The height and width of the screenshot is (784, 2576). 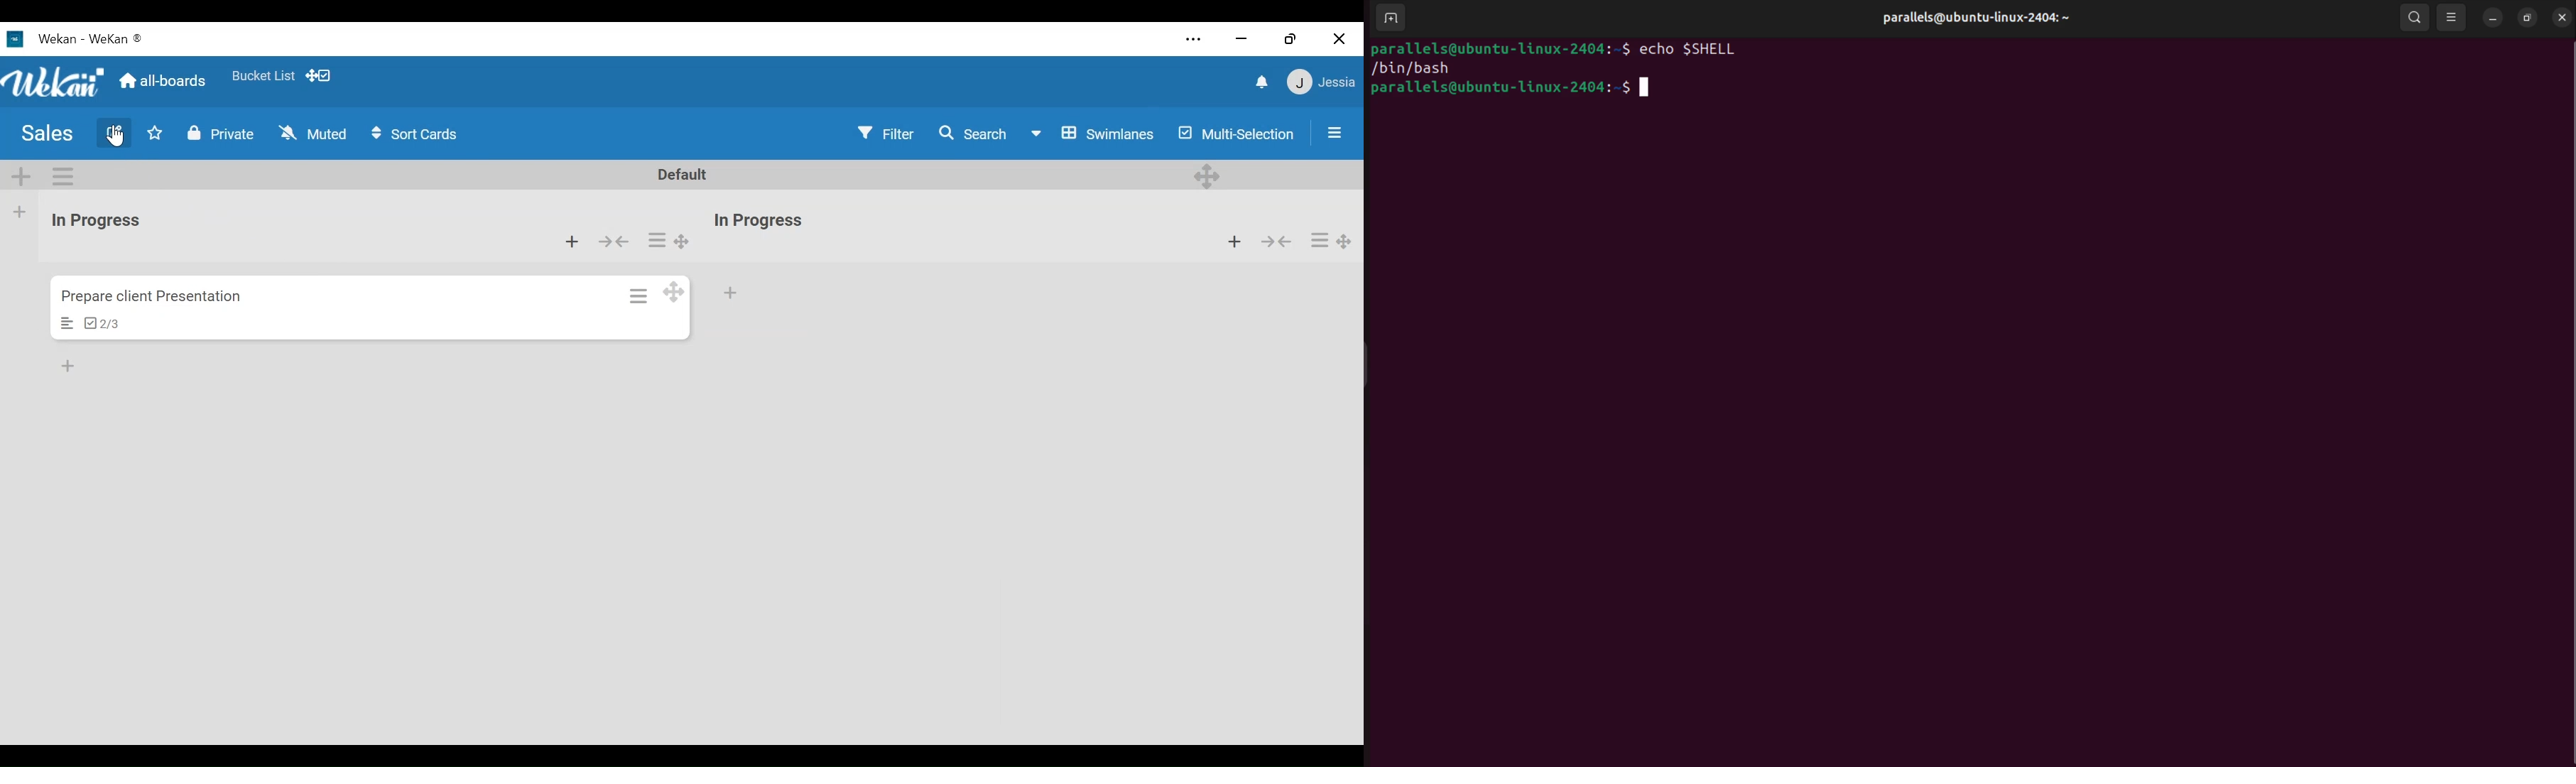 I want to click on Desktop drag handle, so click(x=673, y=291).